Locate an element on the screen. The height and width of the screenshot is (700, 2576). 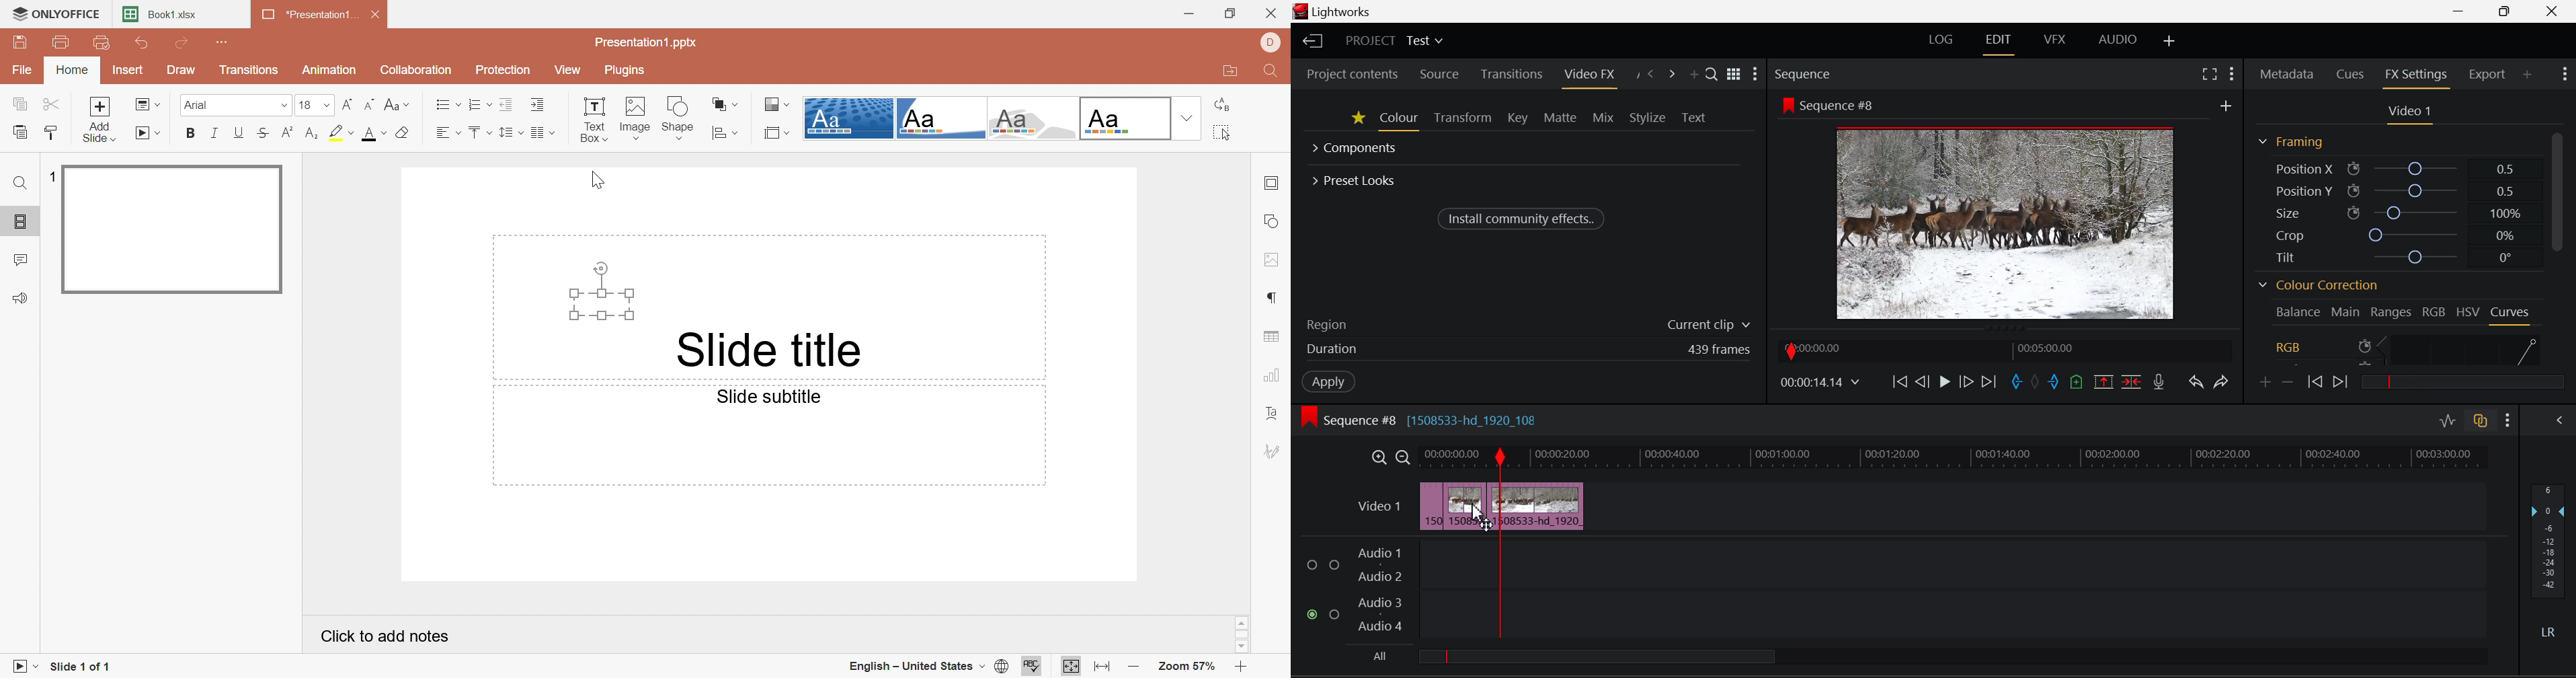
Transitions is located at coordinates (1511, 74).